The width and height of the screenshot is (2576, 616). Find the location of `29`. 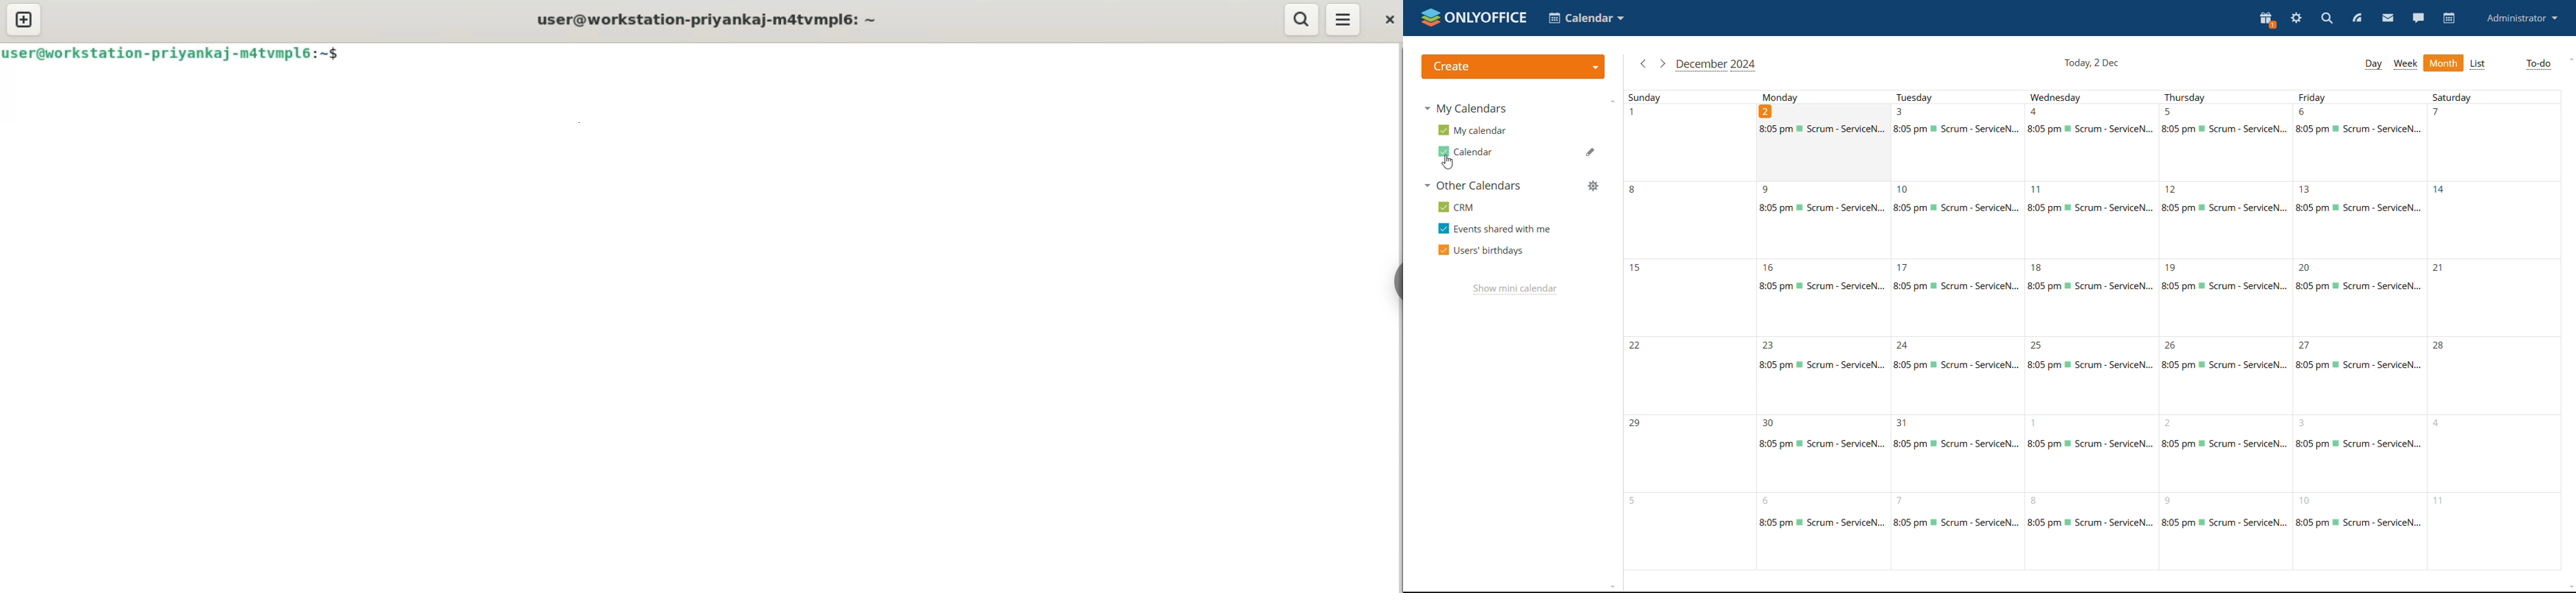

29 is located at coordinates (1685, 451).